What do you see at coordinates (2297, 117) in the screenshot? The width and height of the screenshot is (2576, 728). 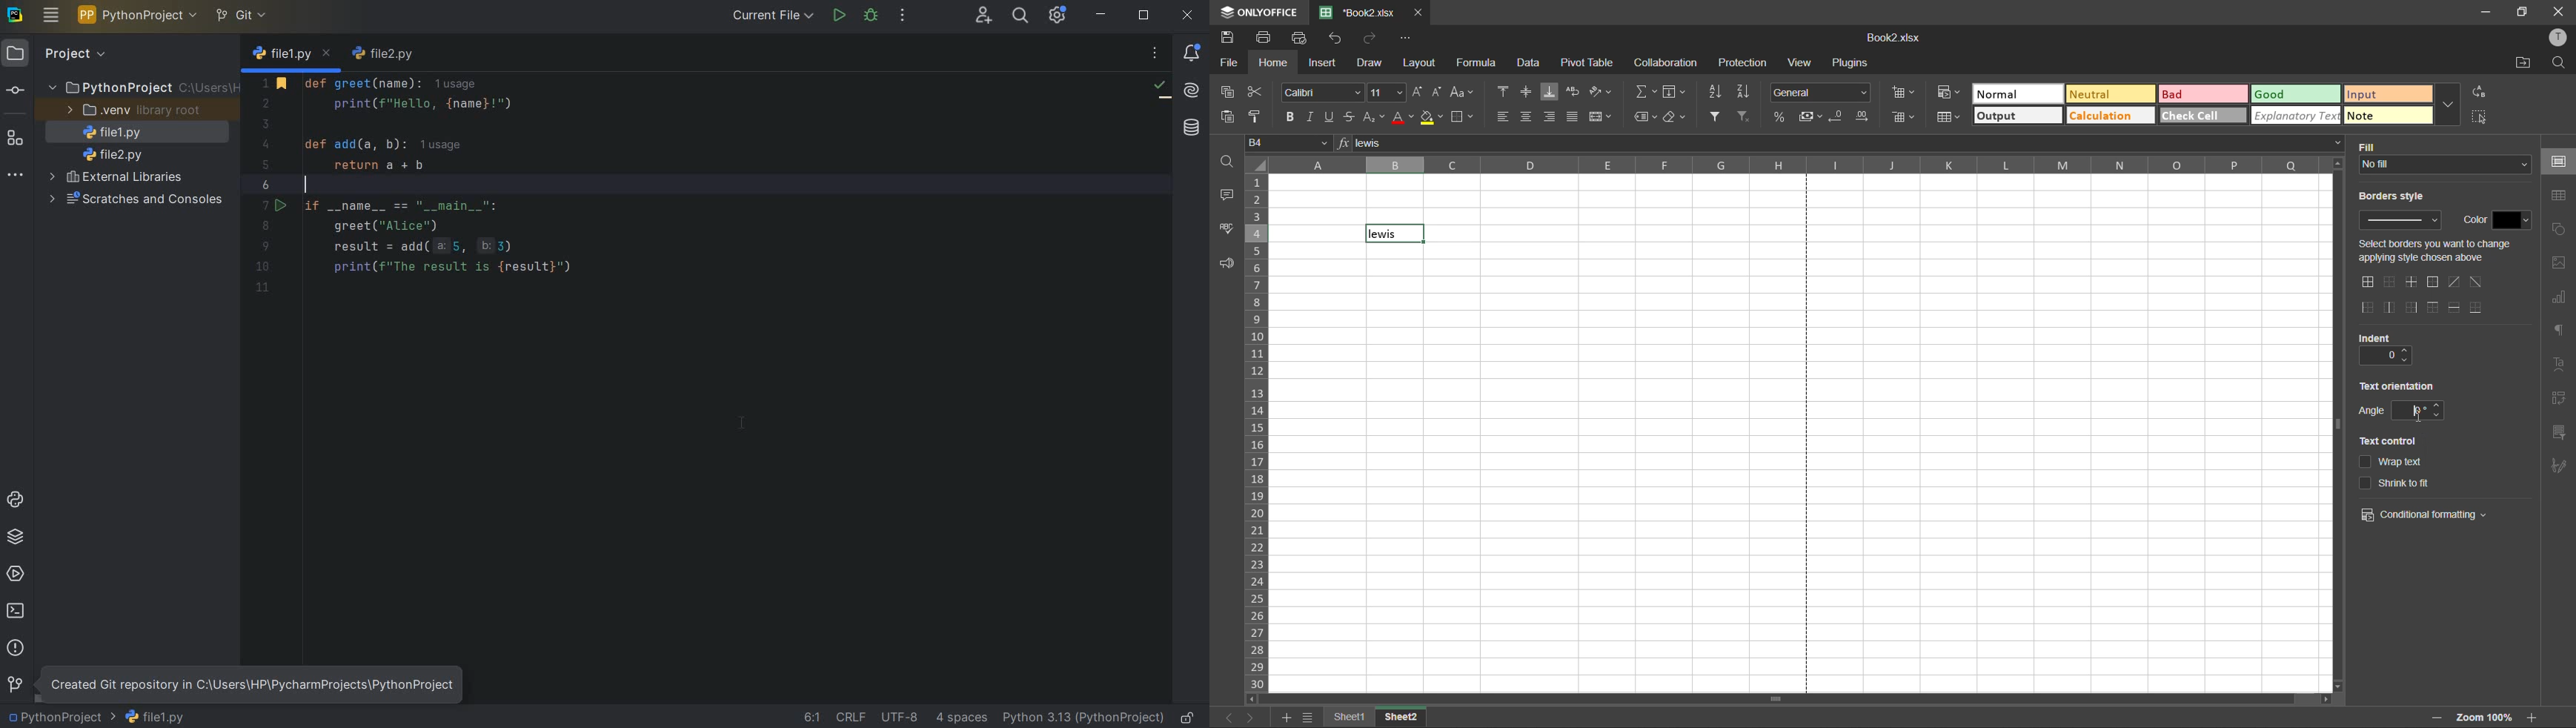 I see `explanatory text` at bounding box center [2297, 117].